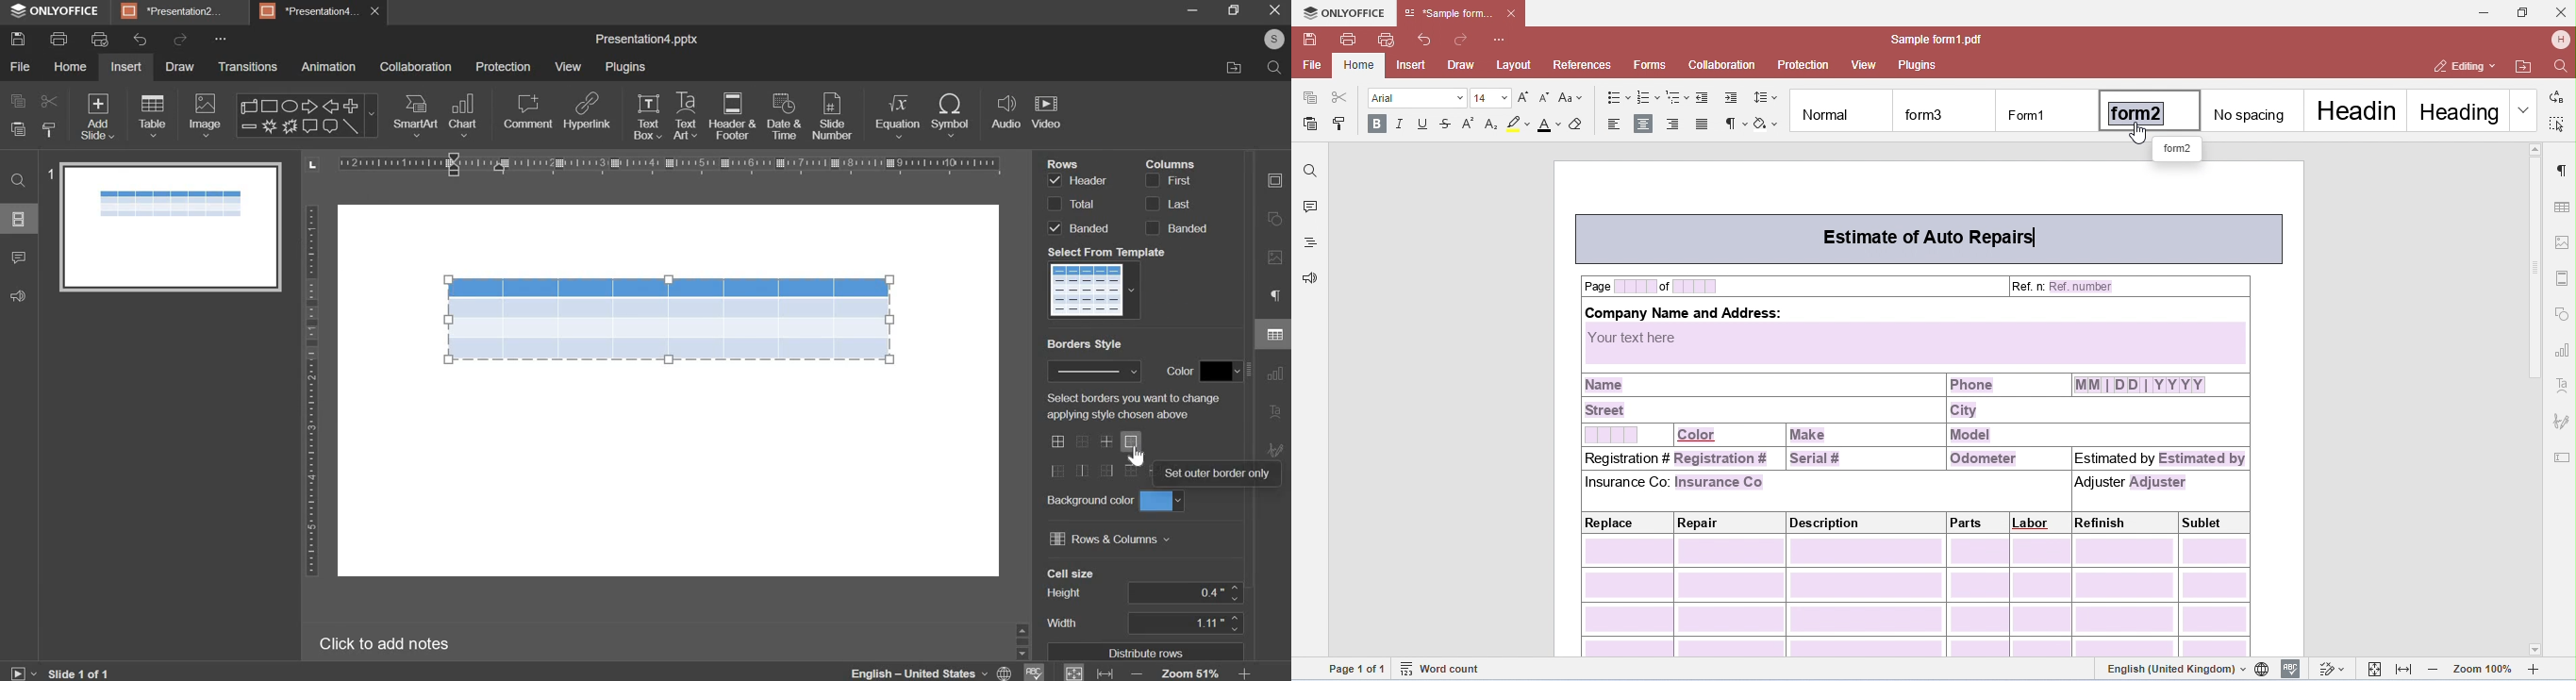 Image resolution: width=2576 pixels, height=700 pixels. I want to click on print, so click(59, 40).